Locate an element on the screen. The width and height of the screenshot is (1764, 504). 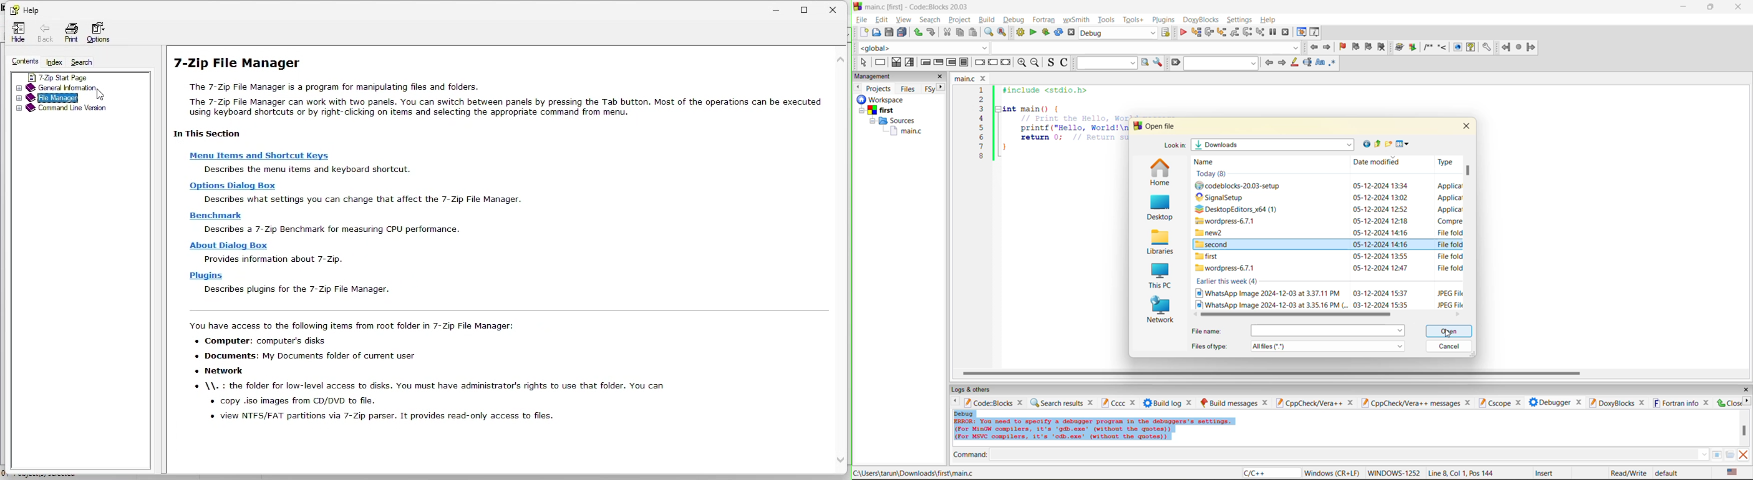
type is located at coordinates (1449, 209).